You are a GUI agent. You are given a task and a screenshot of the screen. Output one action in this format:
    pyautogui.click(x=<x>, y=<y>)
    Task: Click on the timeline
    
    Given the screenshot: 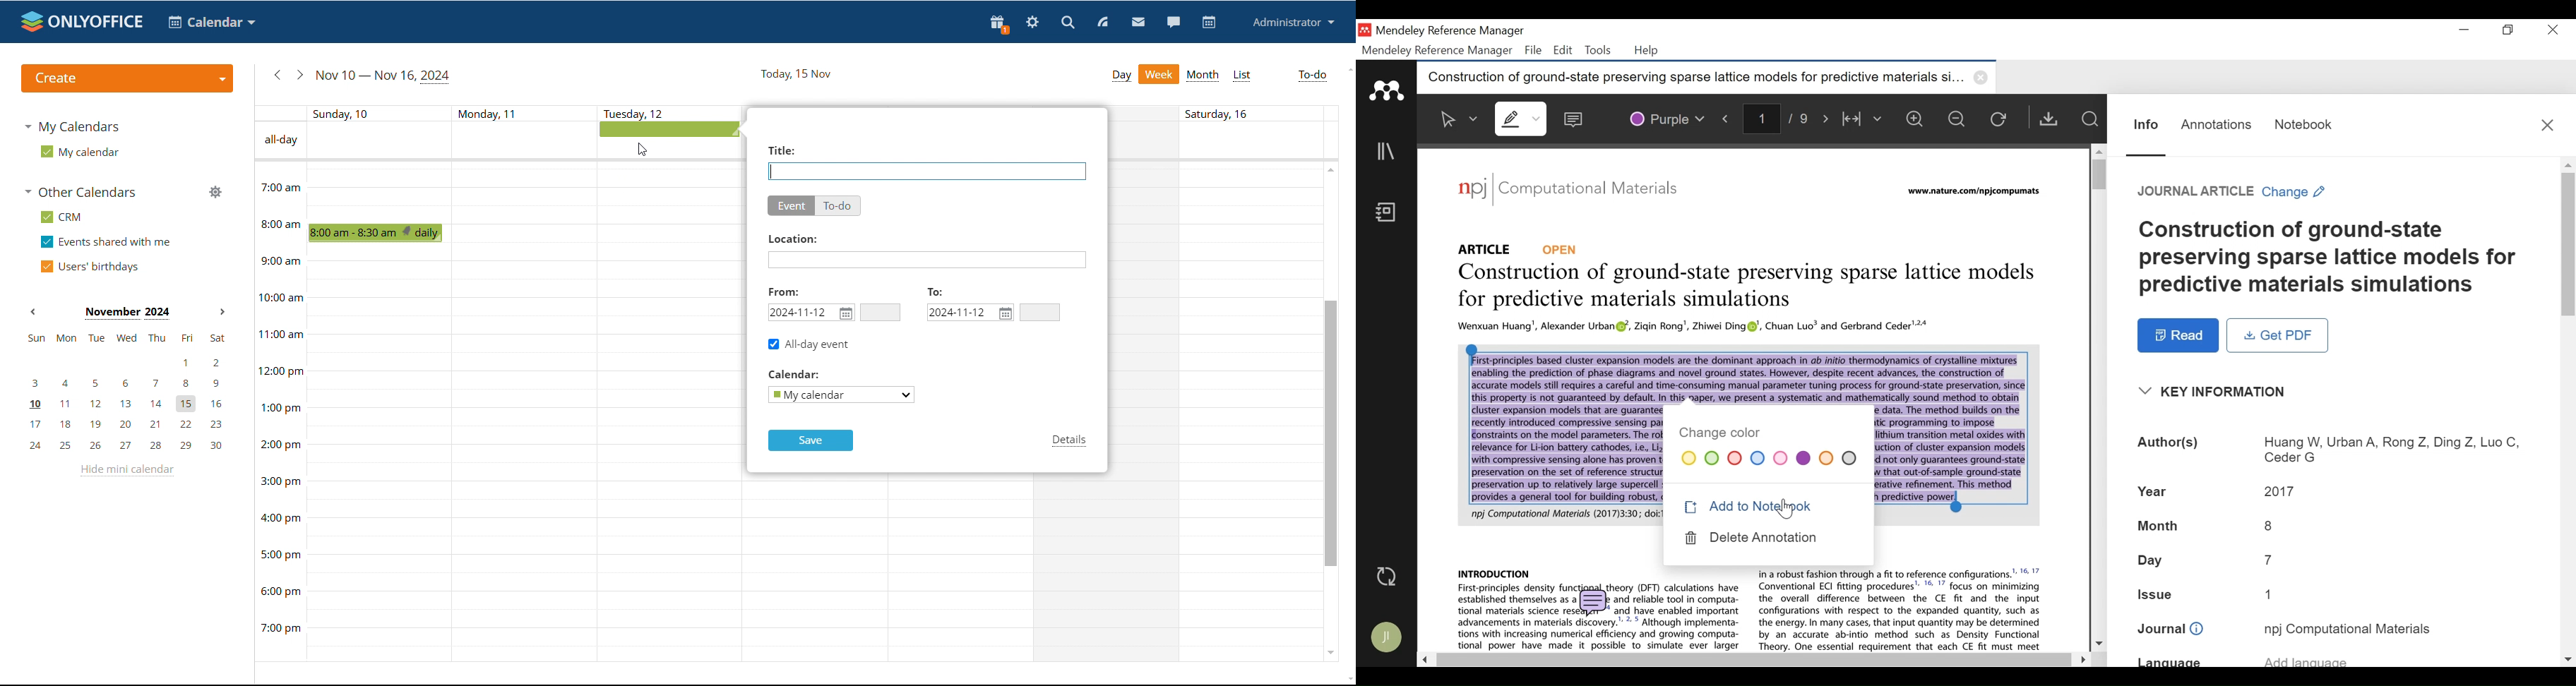 What is the action you would take?
    pyautogui.click(x=279, y=410)
    